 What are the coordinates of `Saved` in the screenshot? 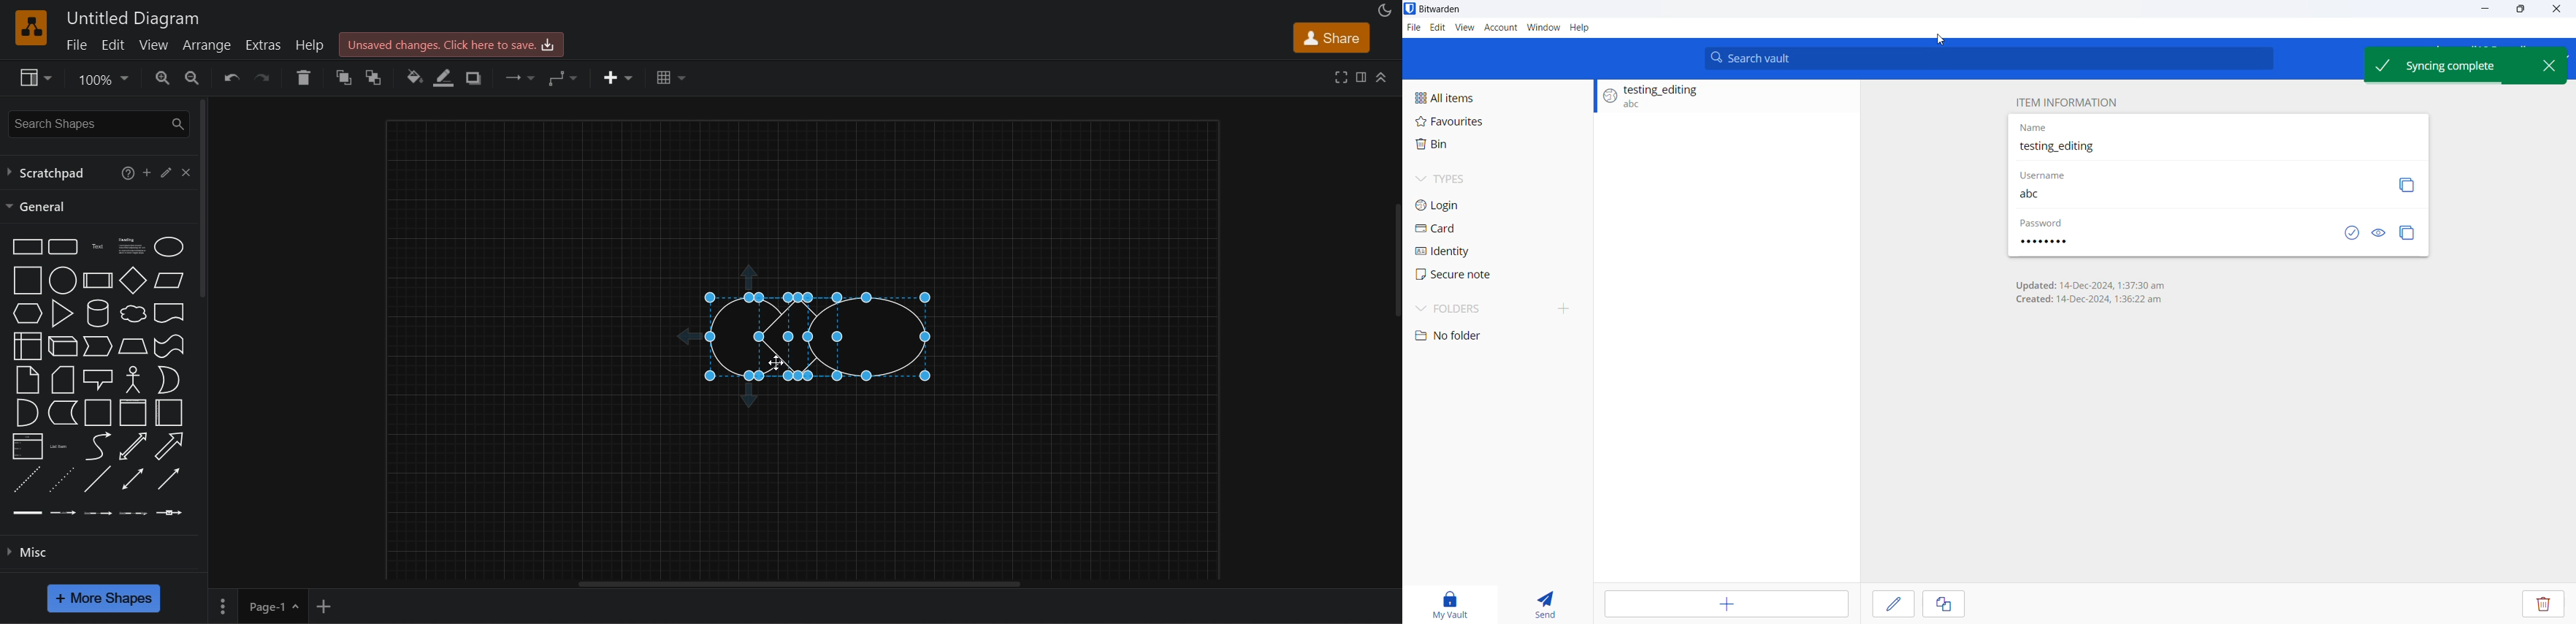 It's located at (2341, 234).